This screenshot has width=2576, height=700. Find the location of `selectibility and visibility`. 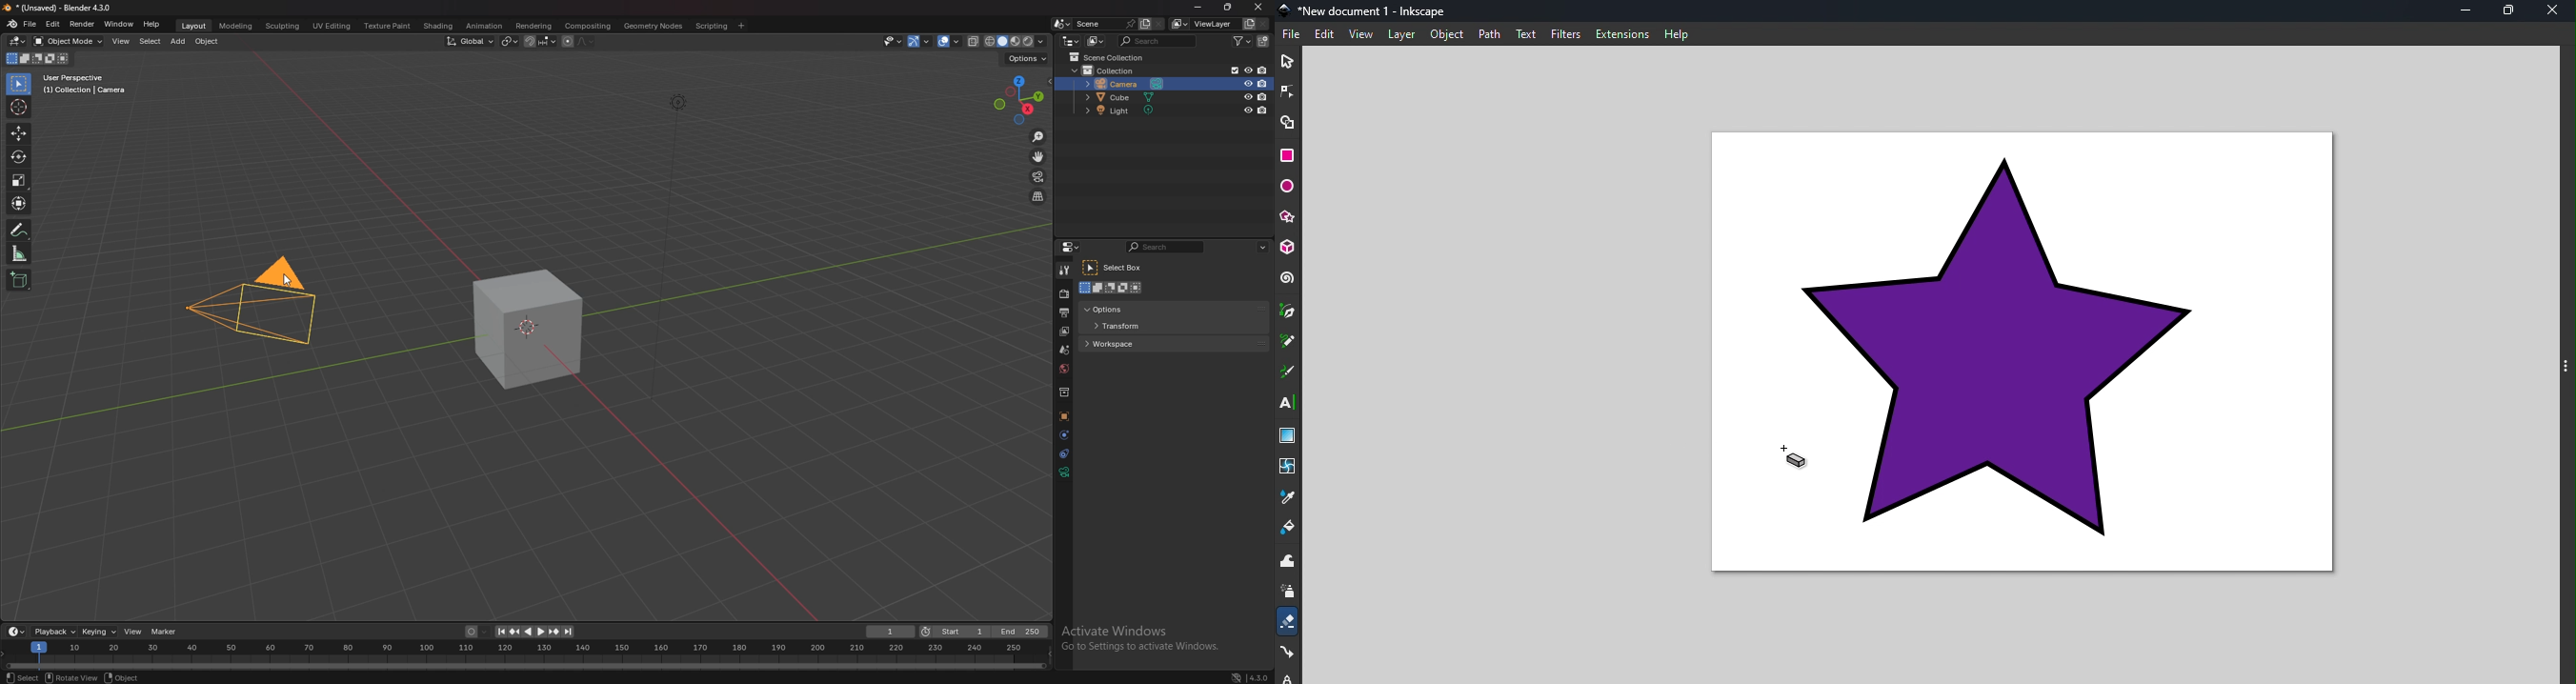

selectibility and visibility is located at coordinates (893, 41).